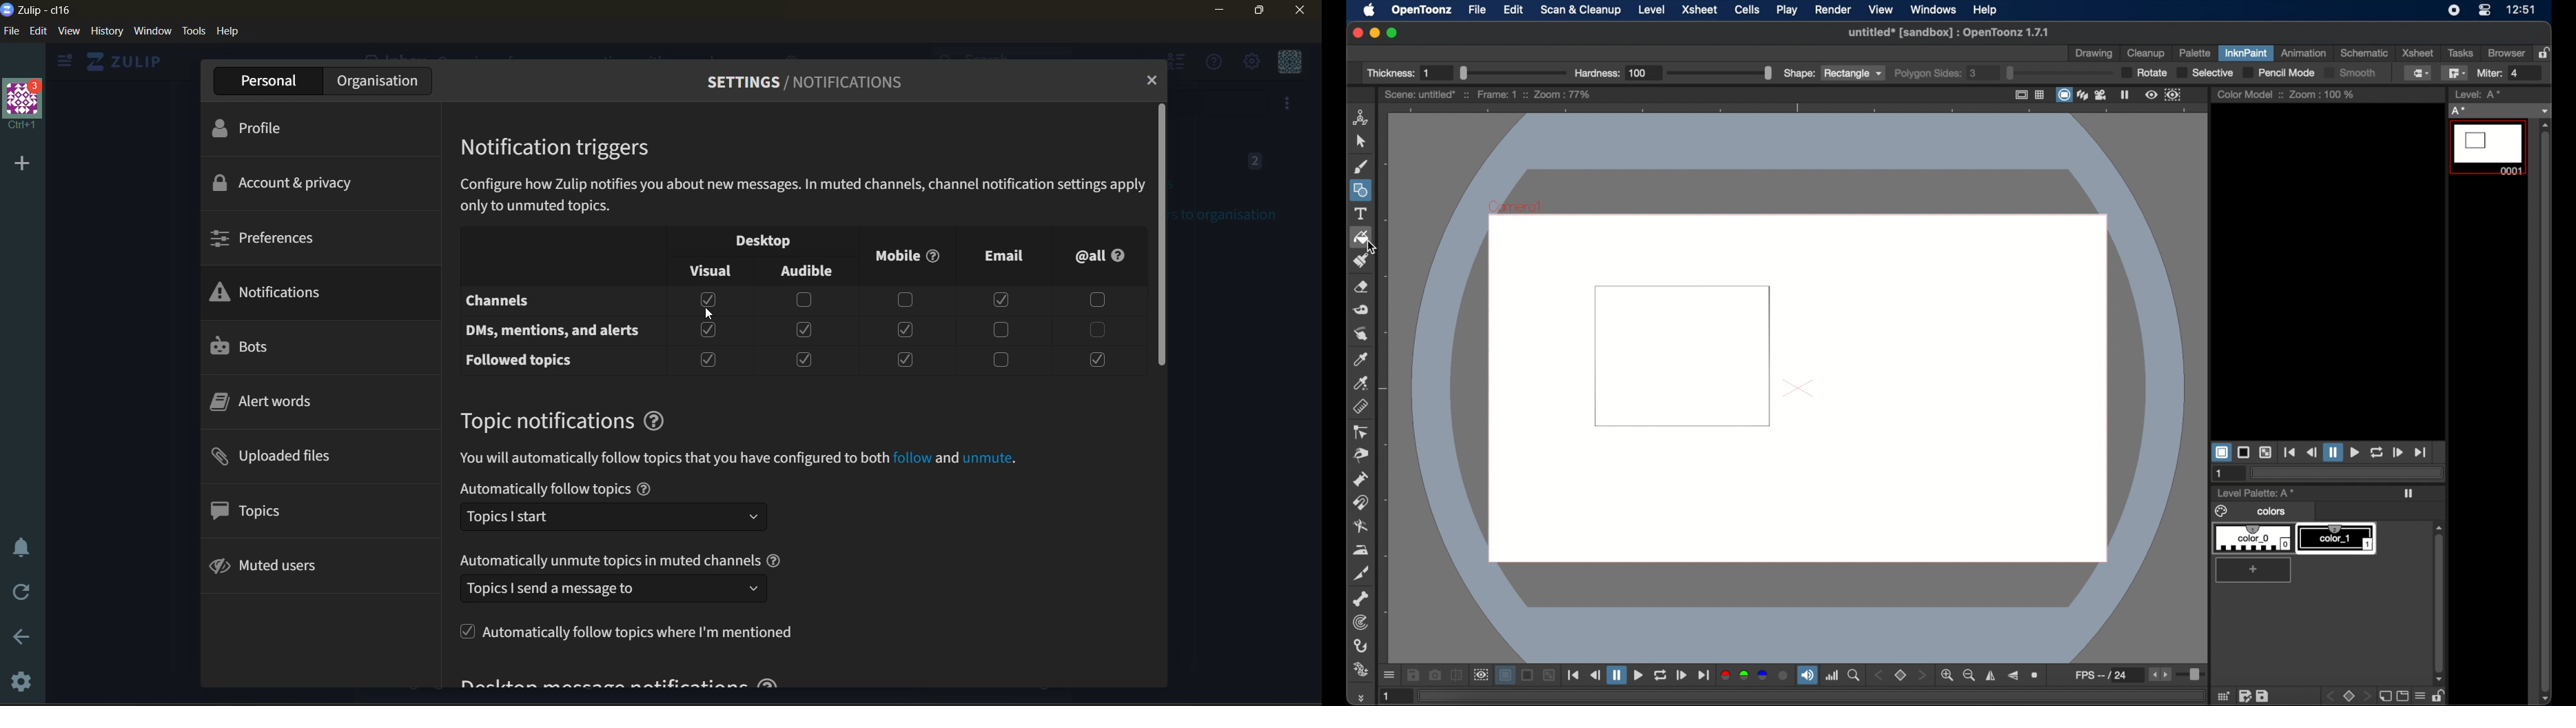  What do you see at coordinates (626, 631) in the screenshot?
I see `Automatically follow topics where I'm mentioned` at bounding box center [626, 631].